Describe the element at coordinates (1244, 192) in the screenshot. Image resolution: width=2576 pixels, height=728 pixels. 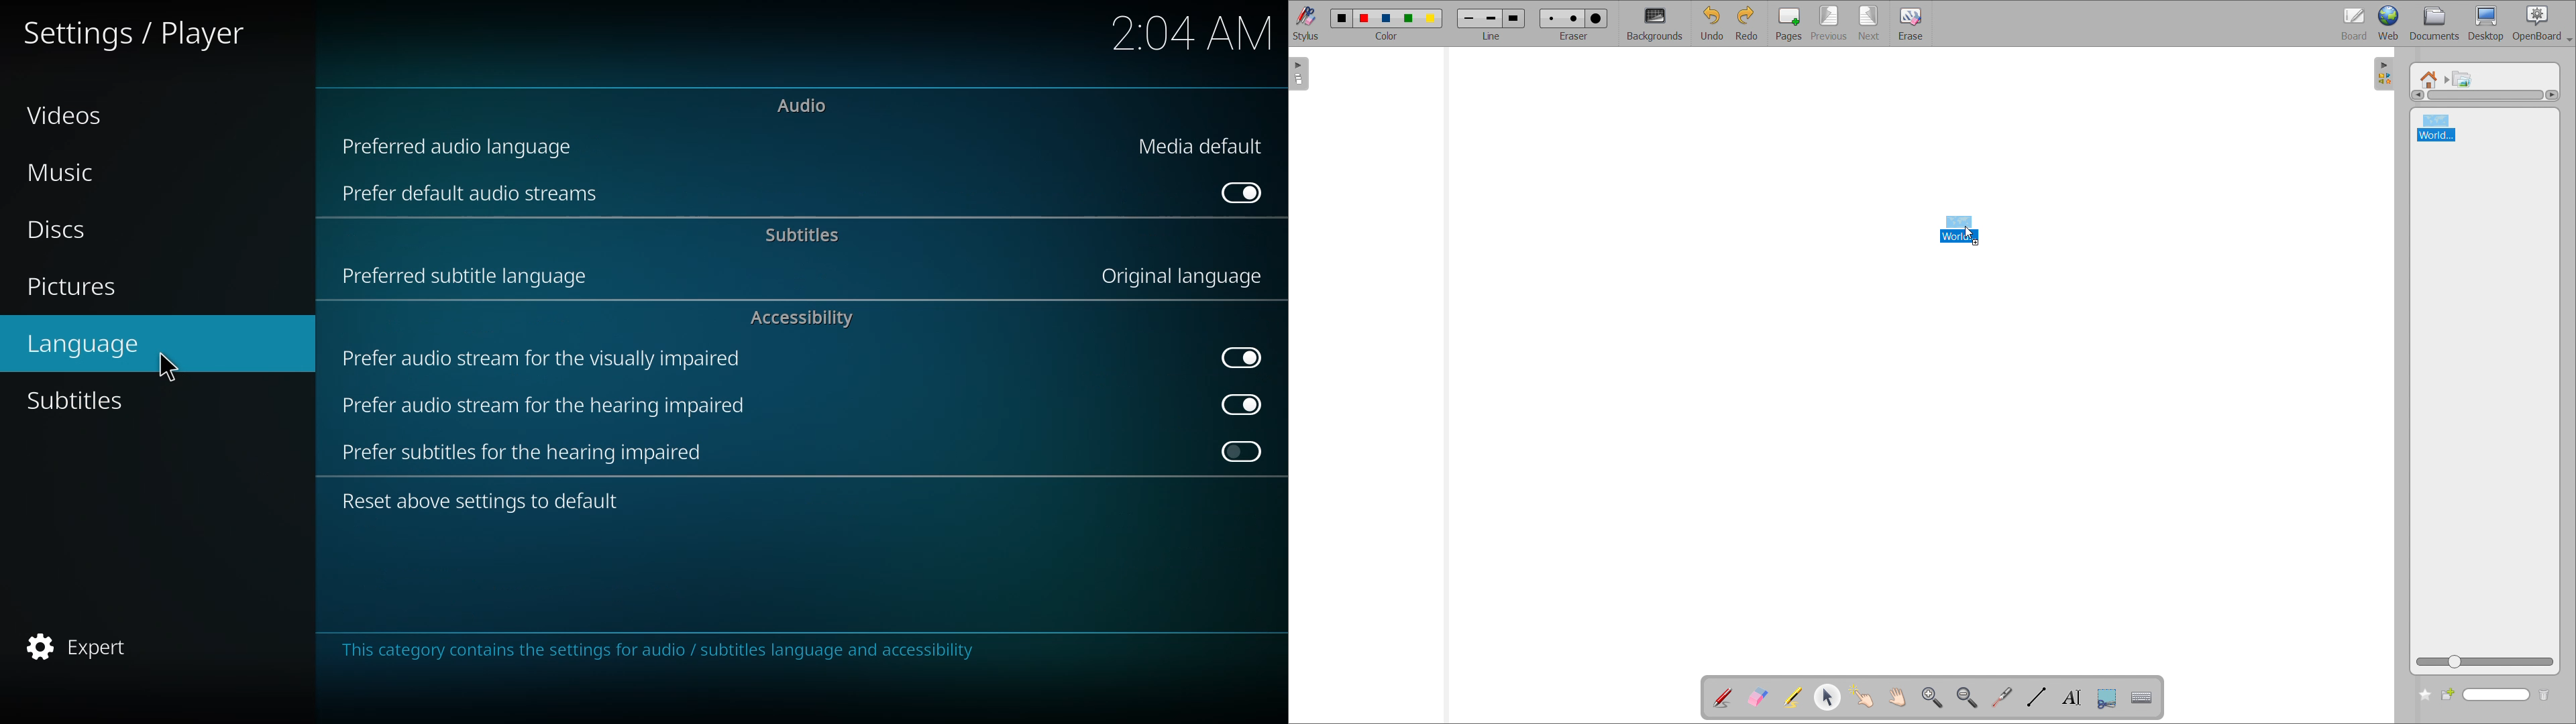
I see `enabled` at that location.